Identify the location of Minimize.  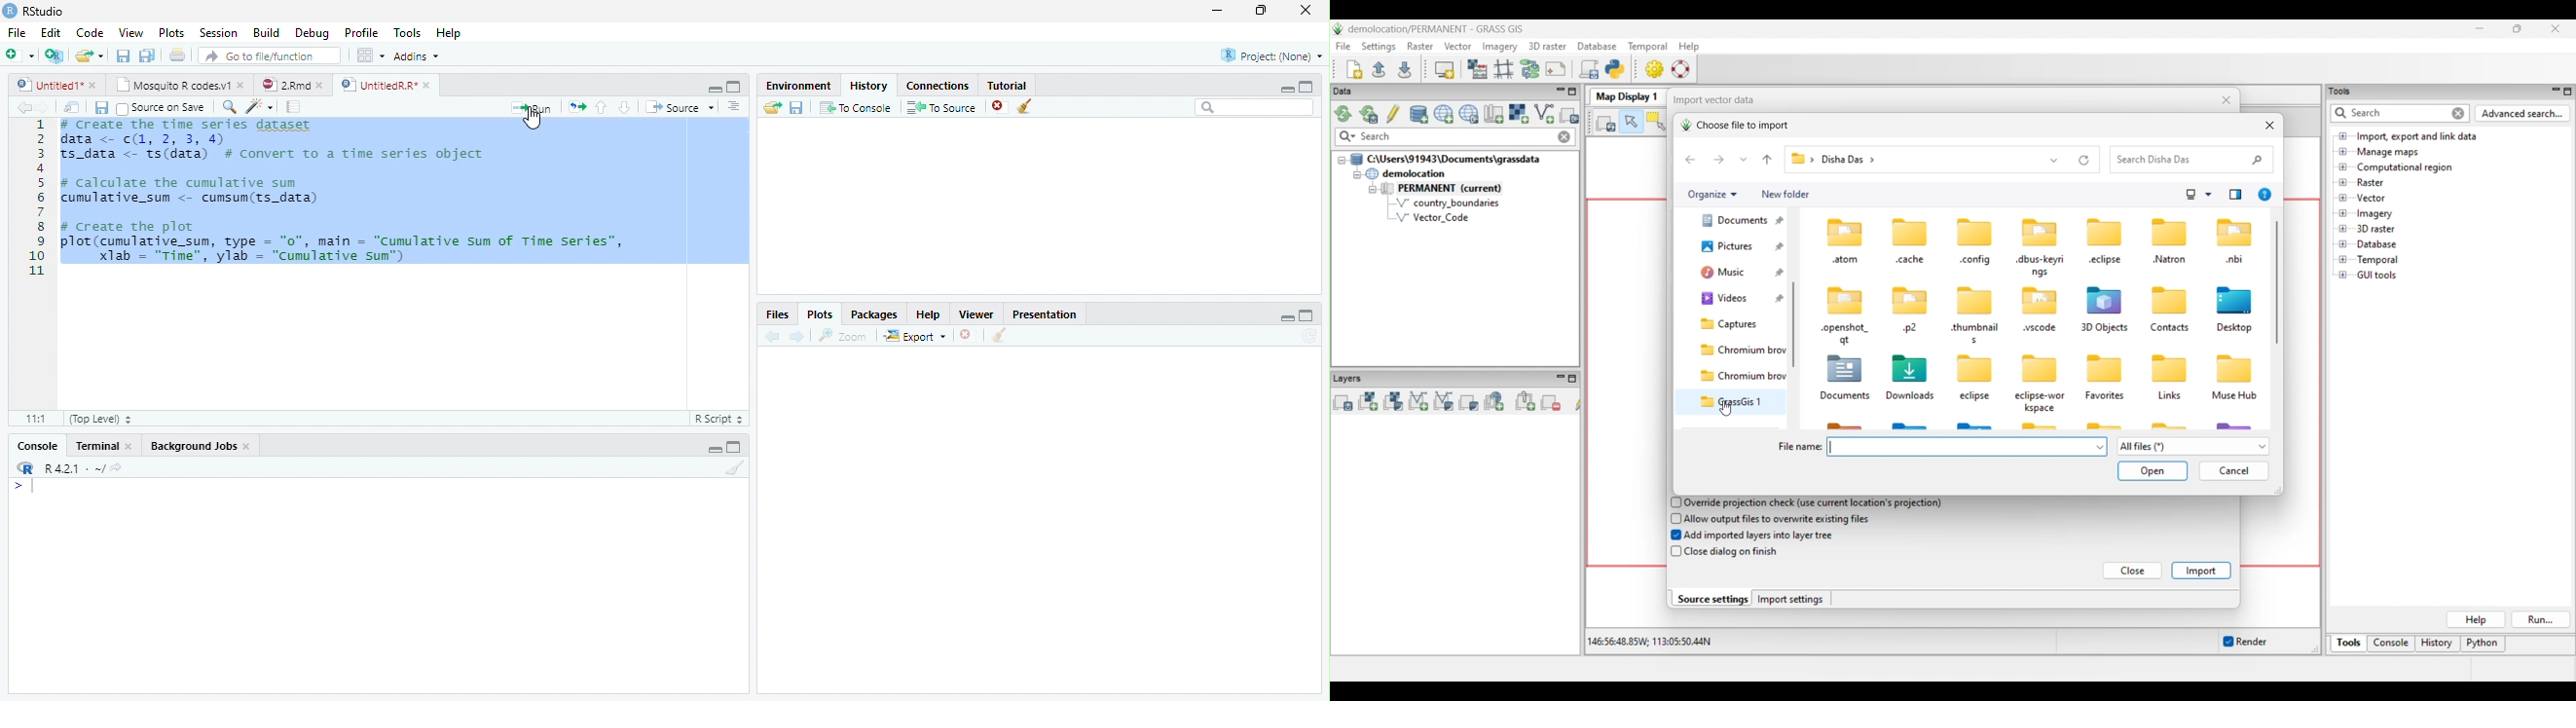
(715, 90).